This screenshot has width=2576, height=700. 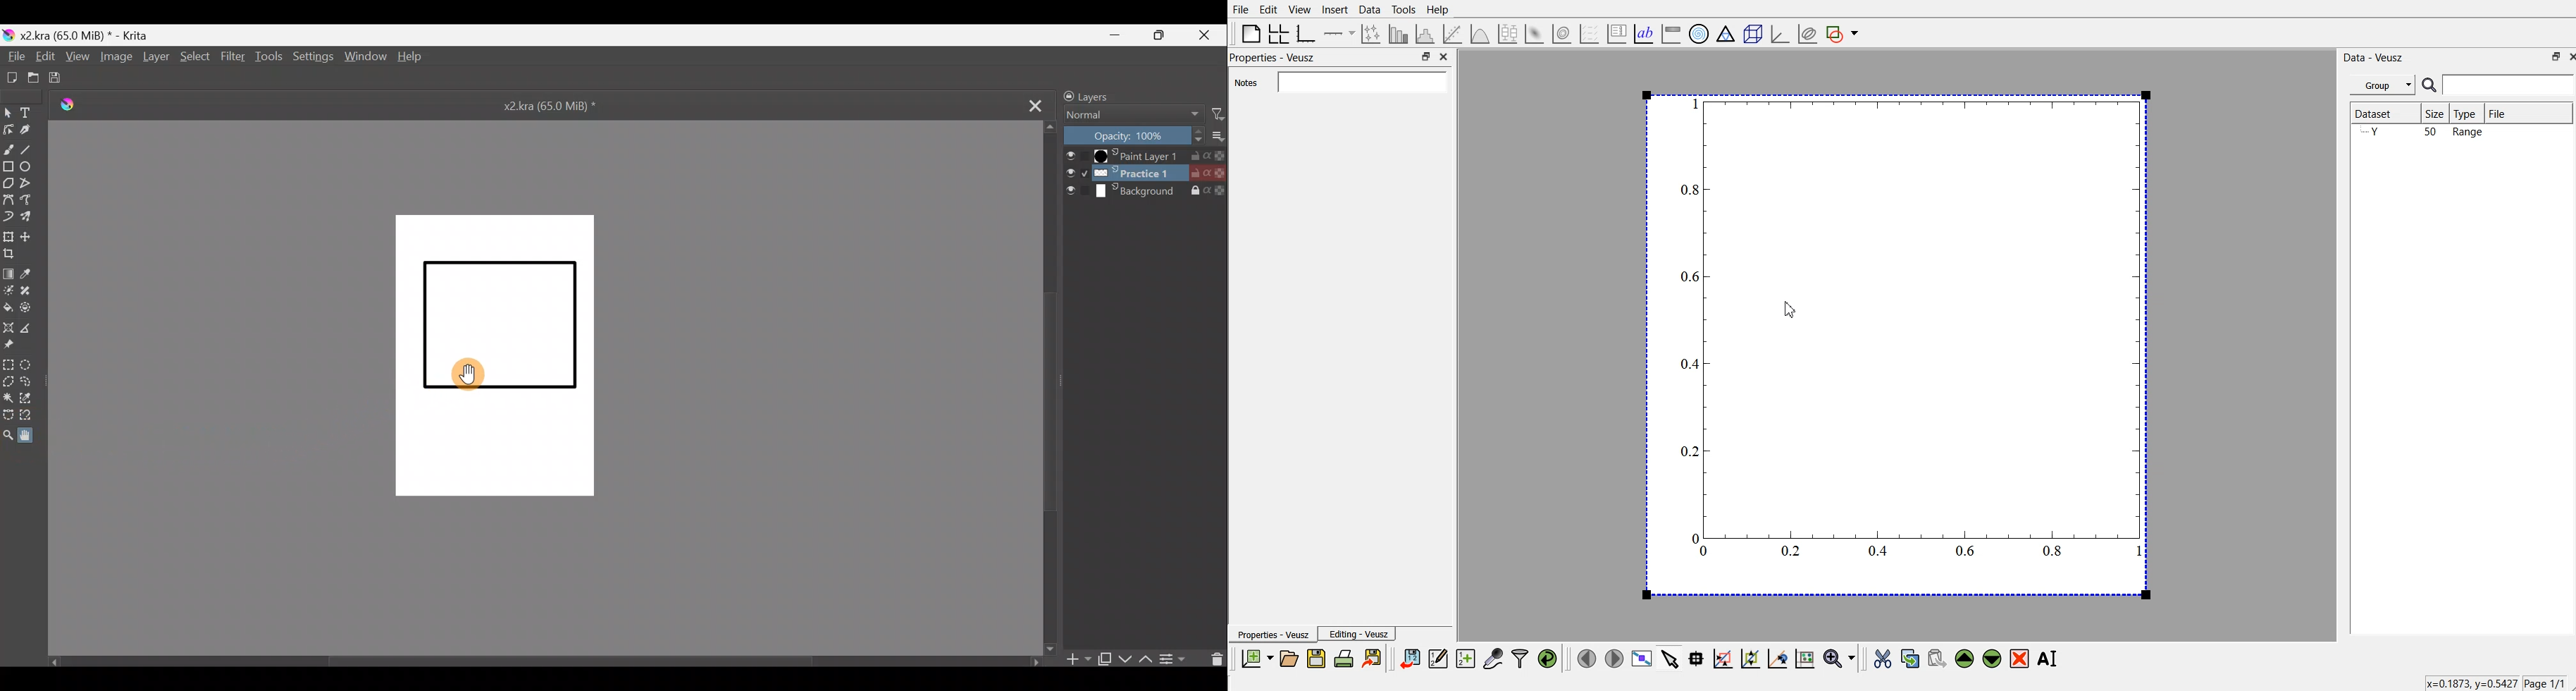 I want to click on view data points full screen, so click(x=1640, y=659).